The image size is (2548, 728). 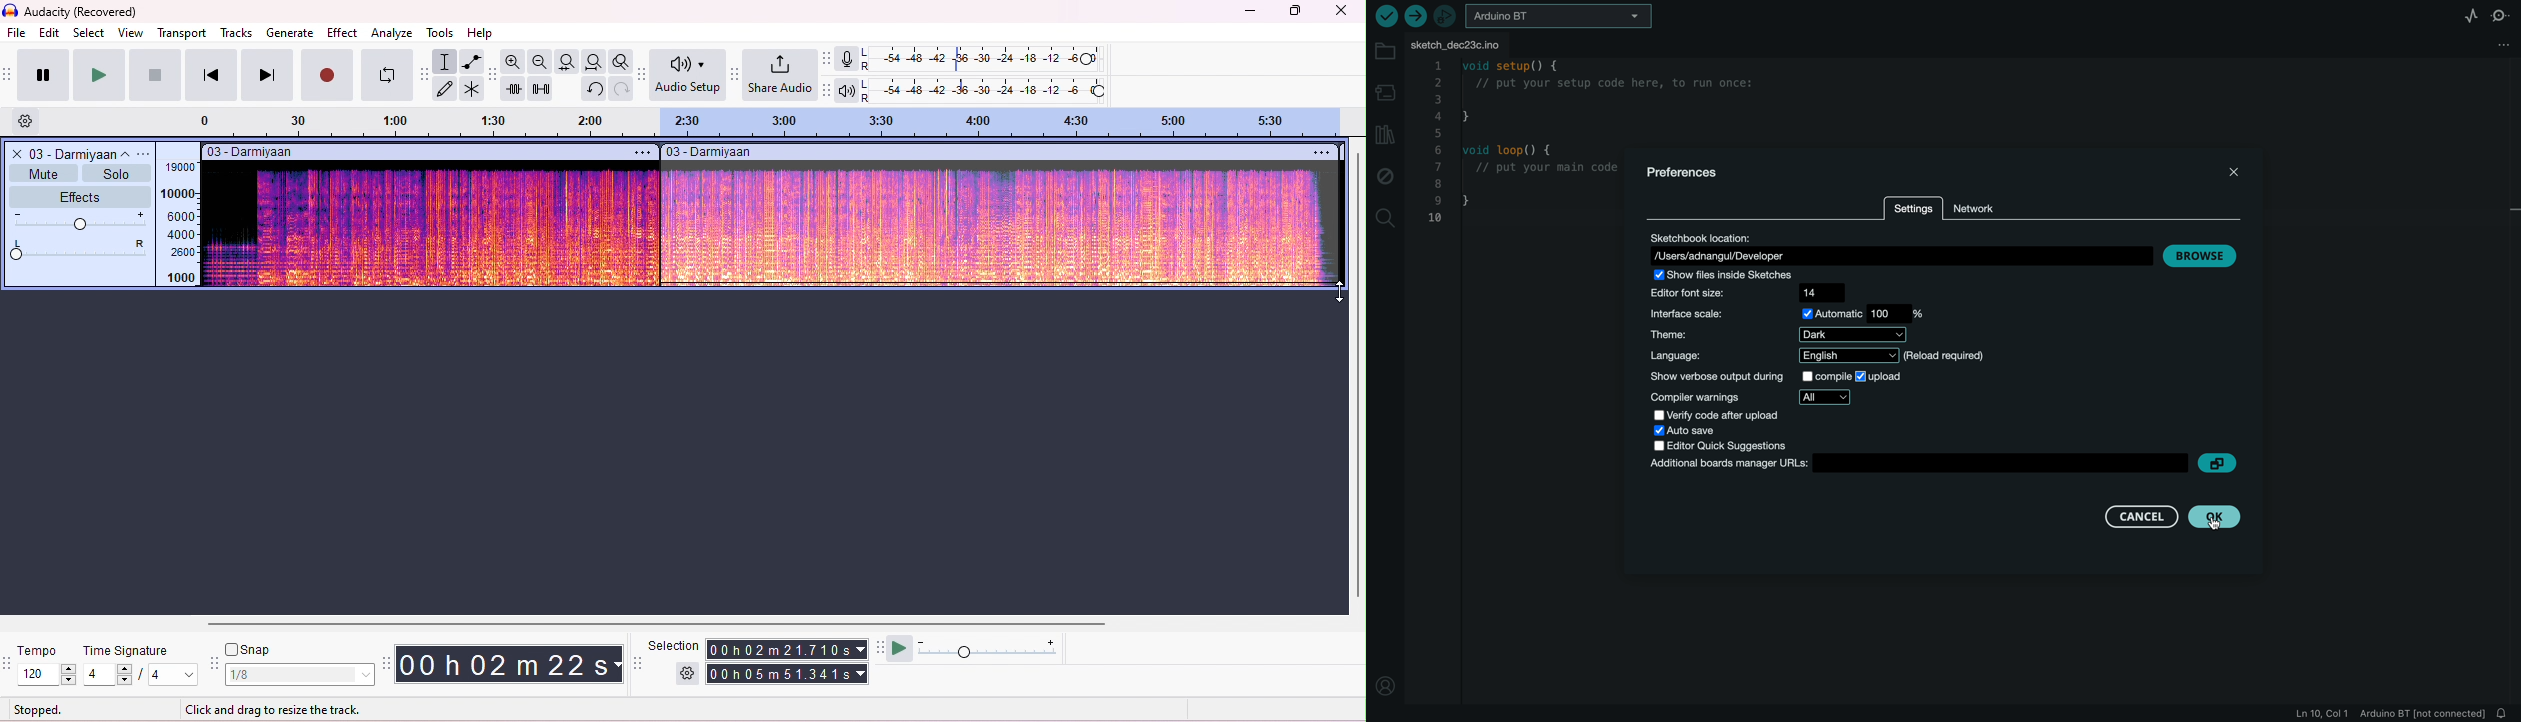 I want to click on title, so click(x=73, y=12).